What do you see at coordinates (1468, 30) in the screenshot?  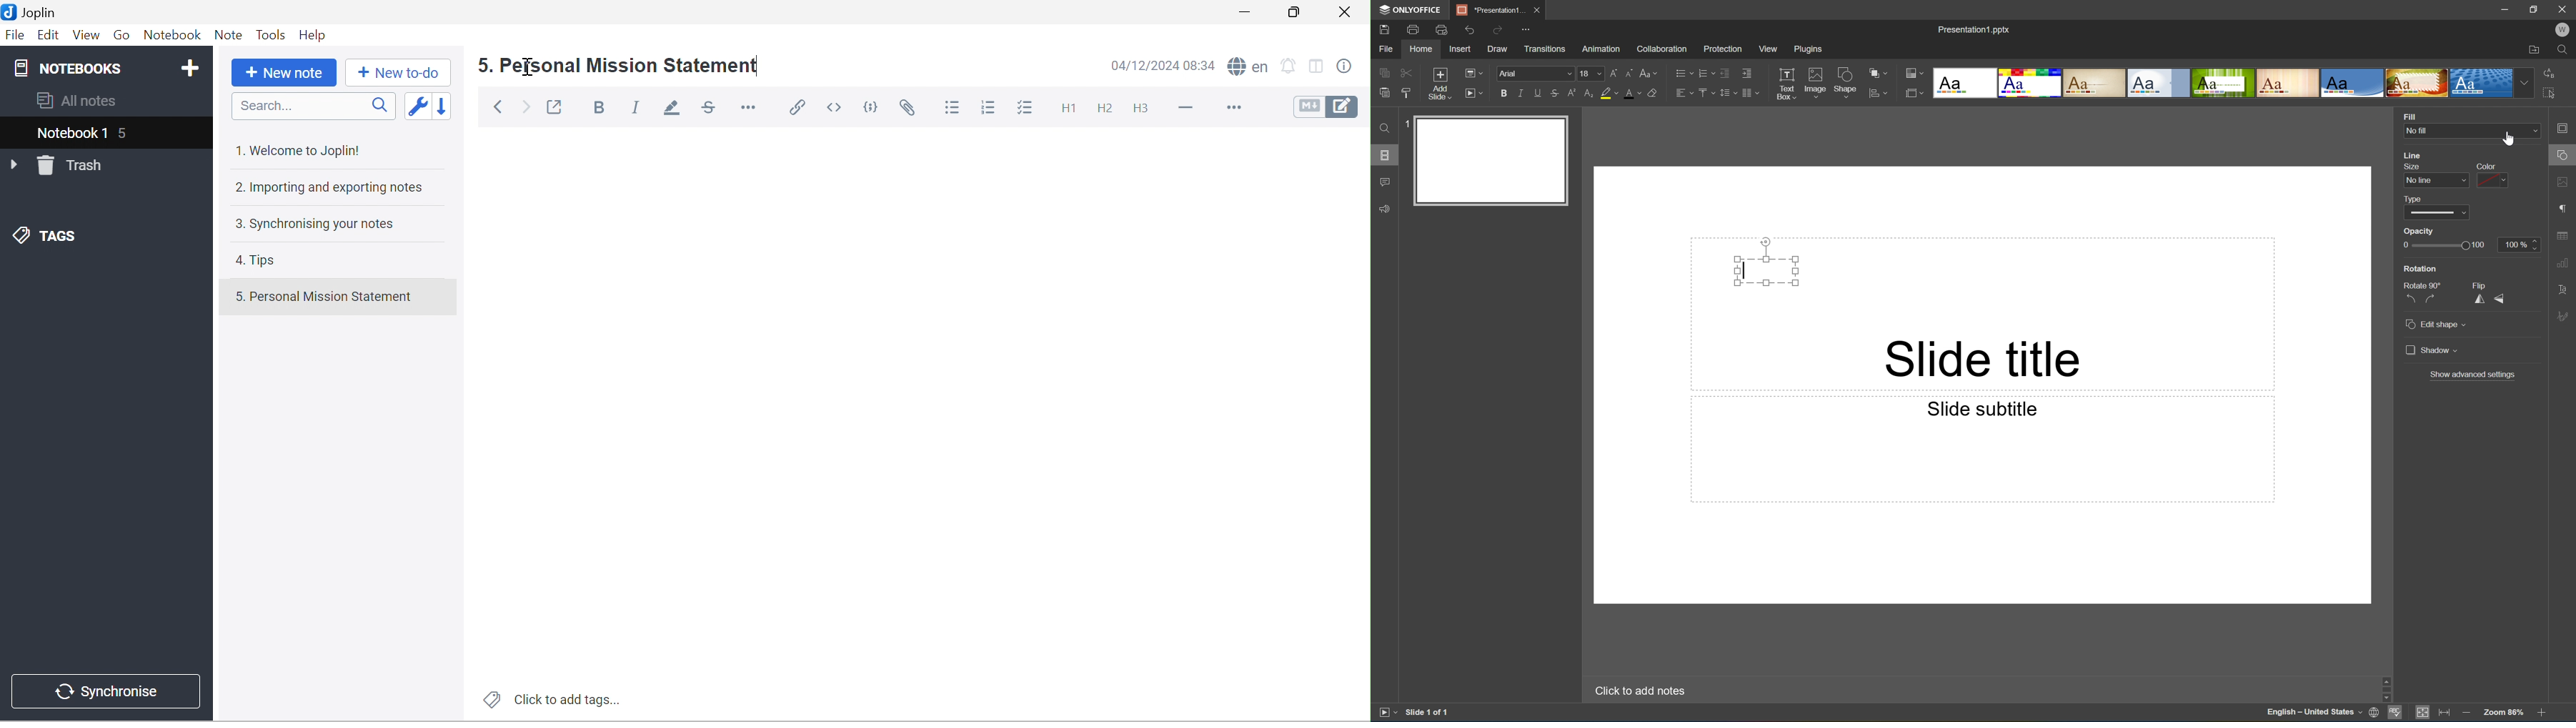 I see `Undo` at bounding box center [1468, 30].